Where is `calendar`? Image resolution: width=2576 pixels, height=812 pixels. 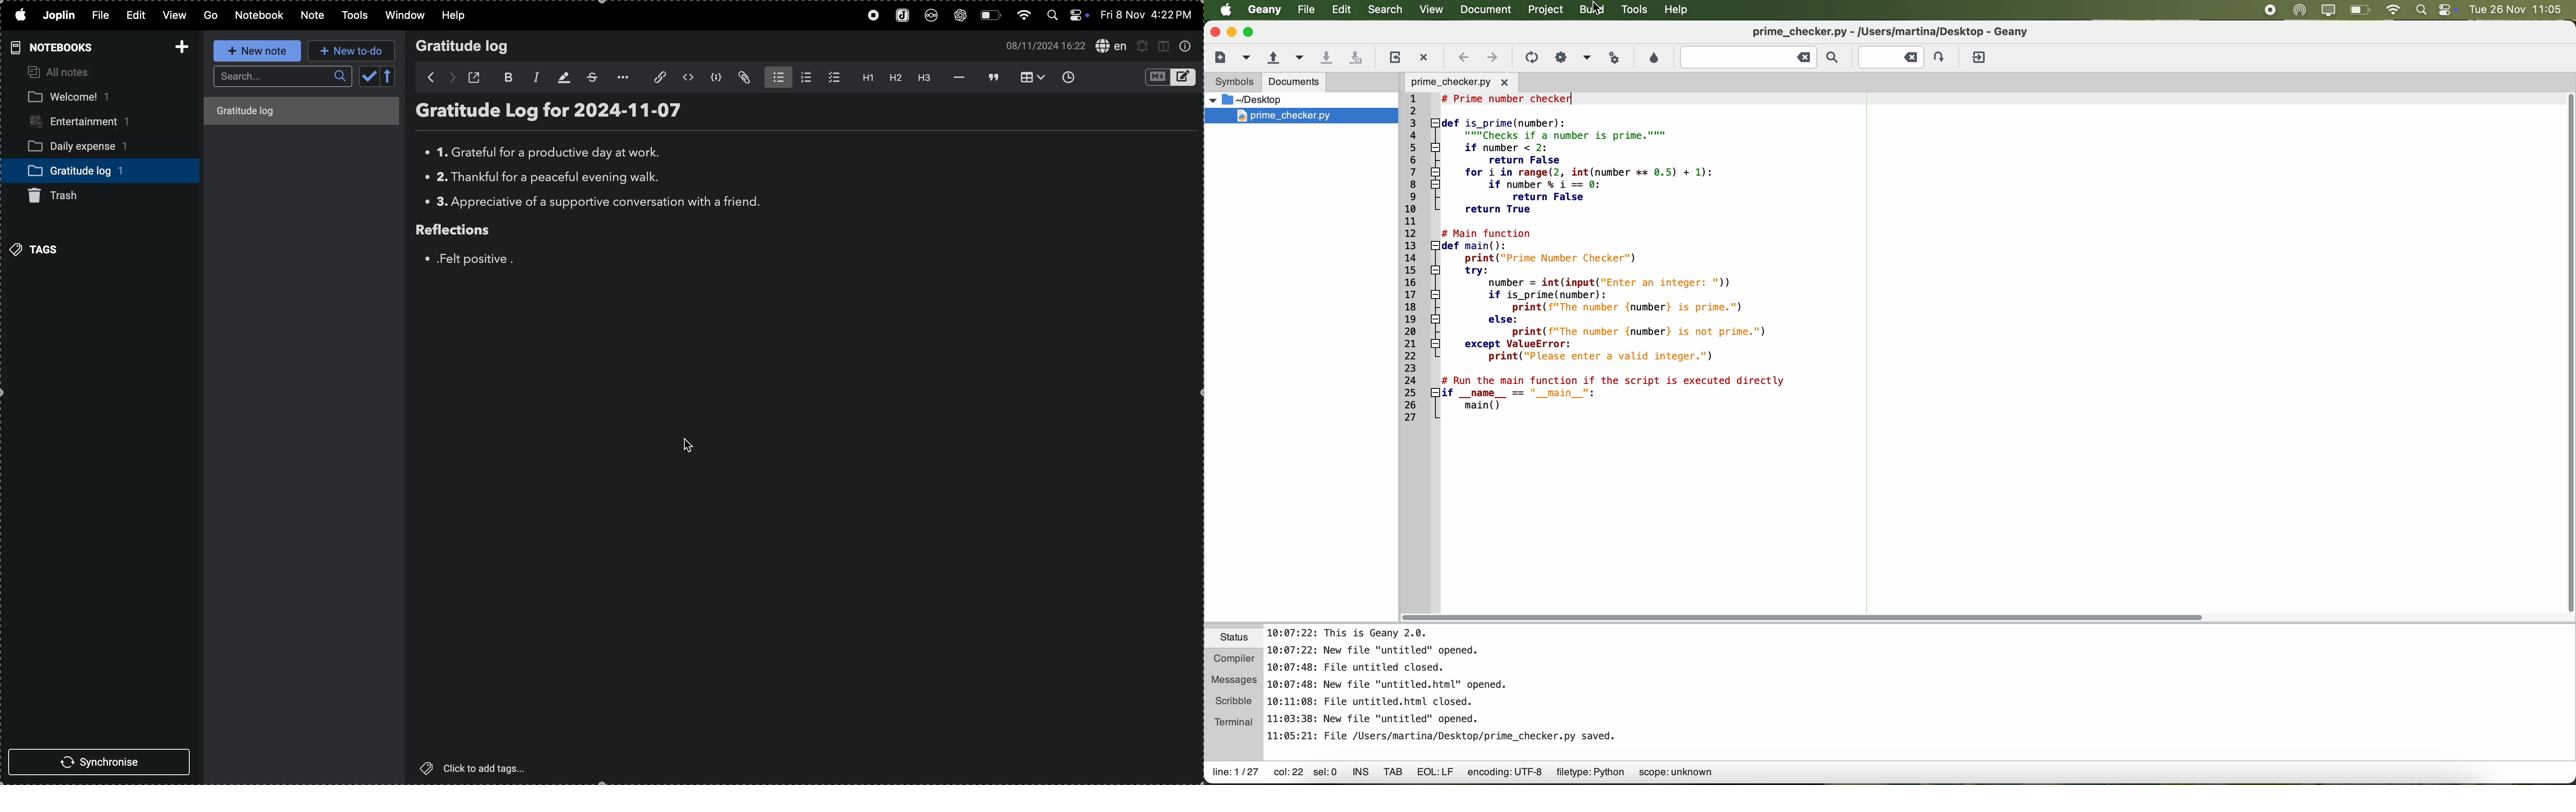
calendar is located at coordinates (379, 76).